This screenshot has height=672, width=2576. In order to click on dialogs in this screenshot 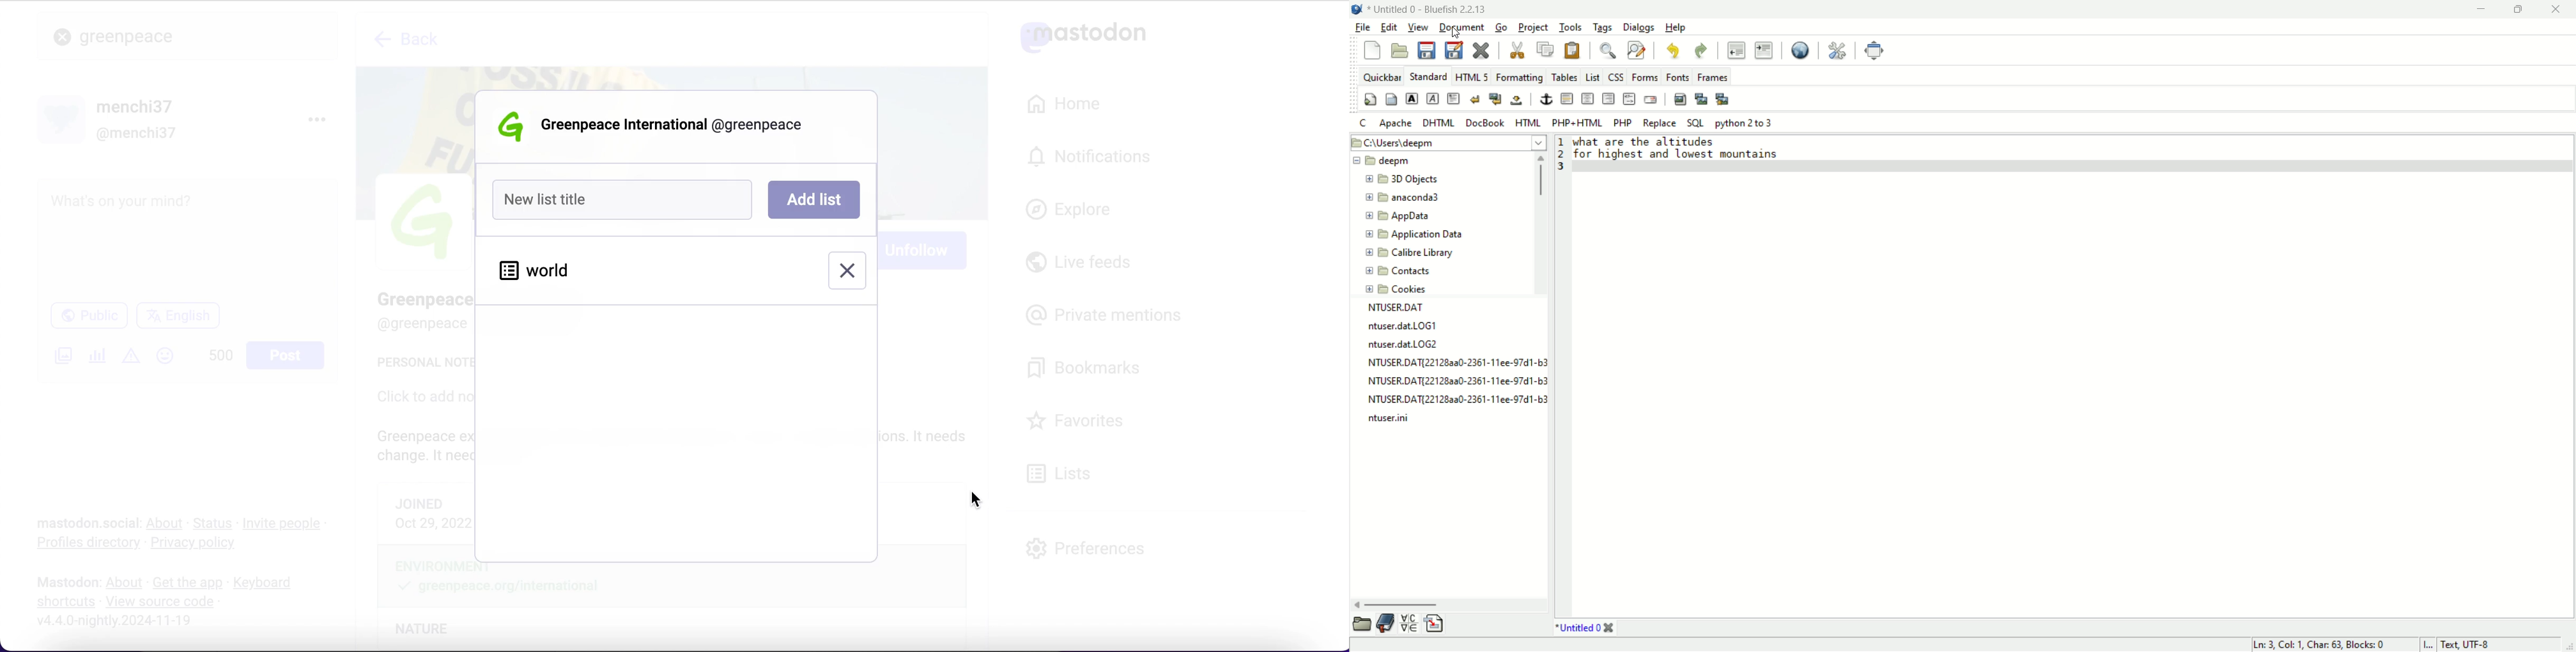, I will do `click(1640, 28)`.